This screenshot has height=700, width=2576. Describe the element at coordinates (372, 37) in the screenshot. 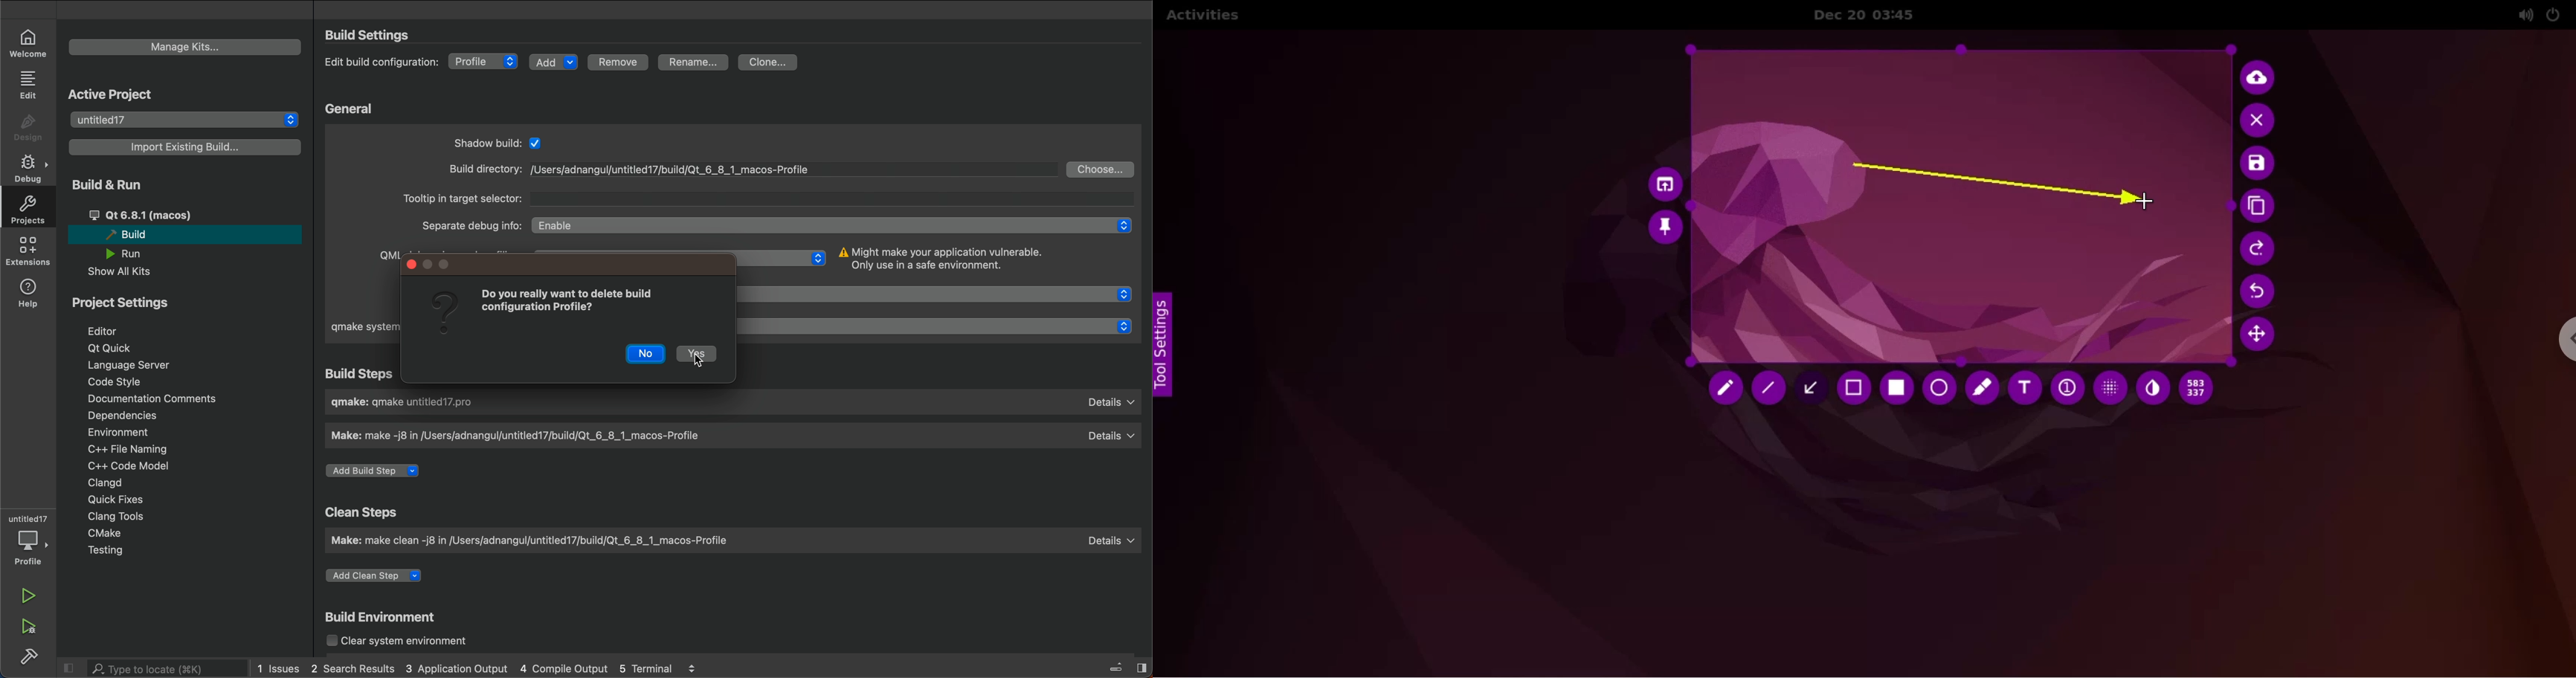

I see `settings` at that location.